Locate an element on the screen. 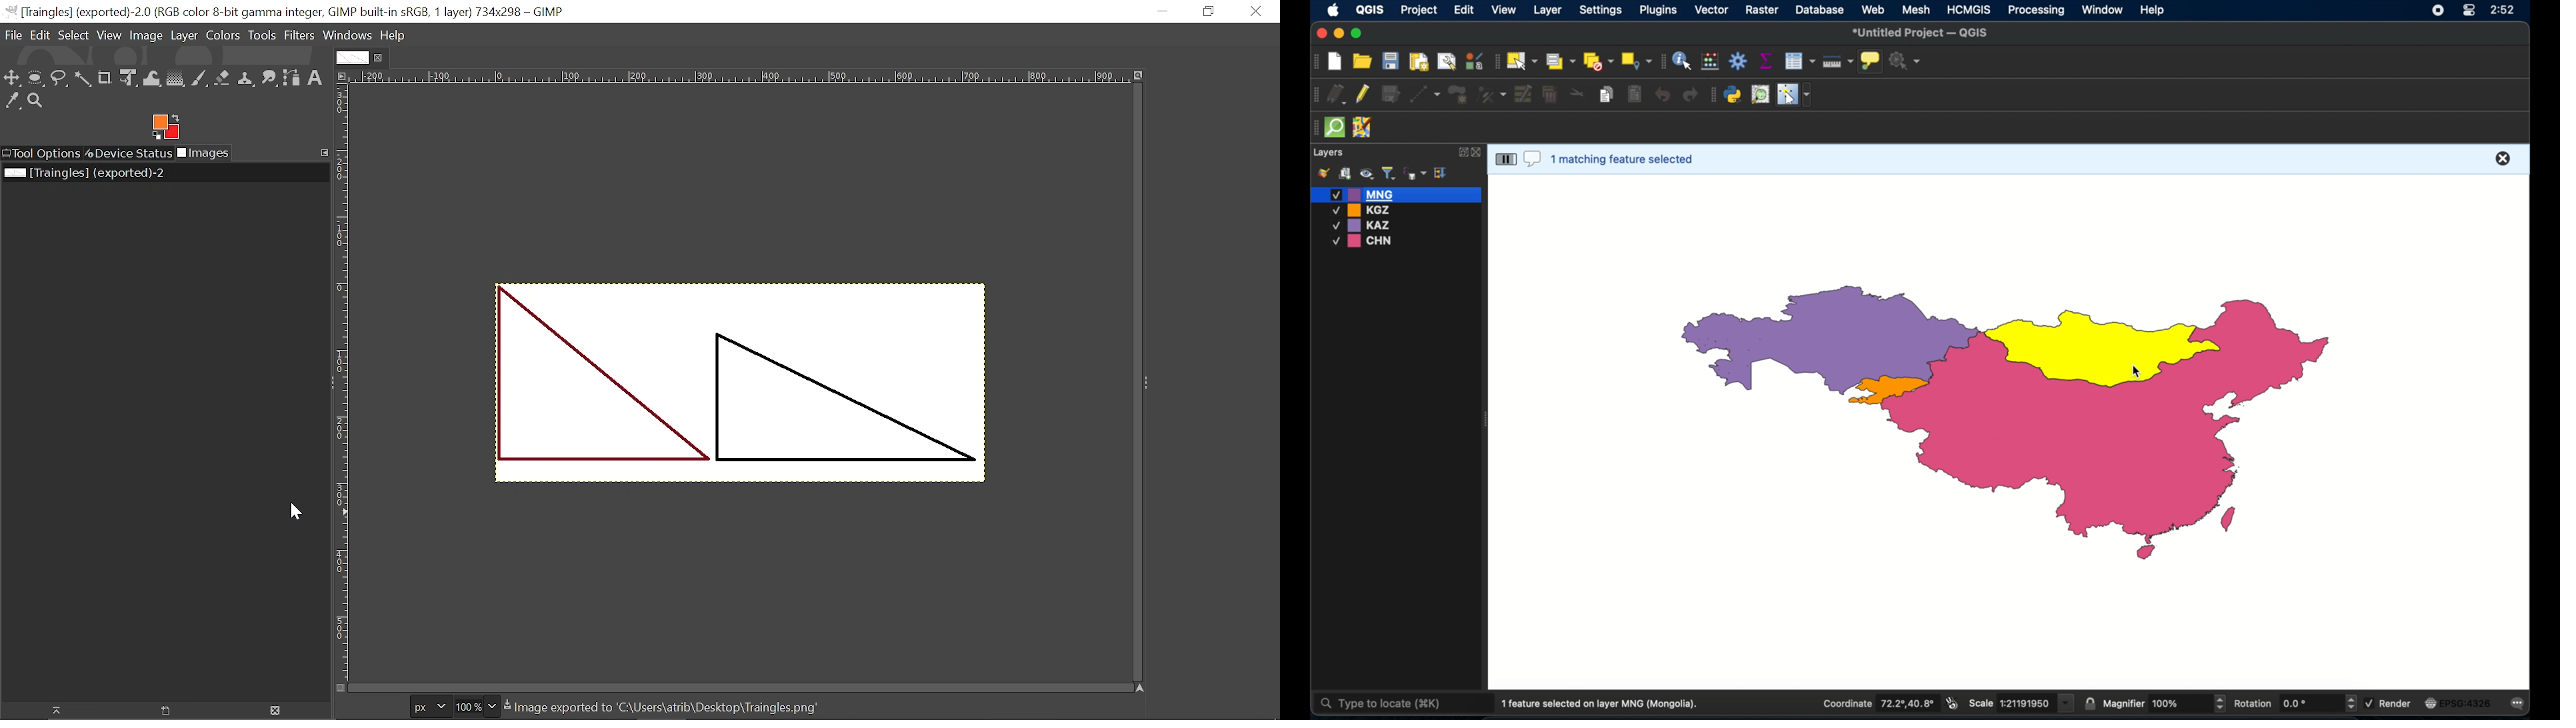 The image size is (2576, 728). toolbox is located at coordinates (1738, 61).